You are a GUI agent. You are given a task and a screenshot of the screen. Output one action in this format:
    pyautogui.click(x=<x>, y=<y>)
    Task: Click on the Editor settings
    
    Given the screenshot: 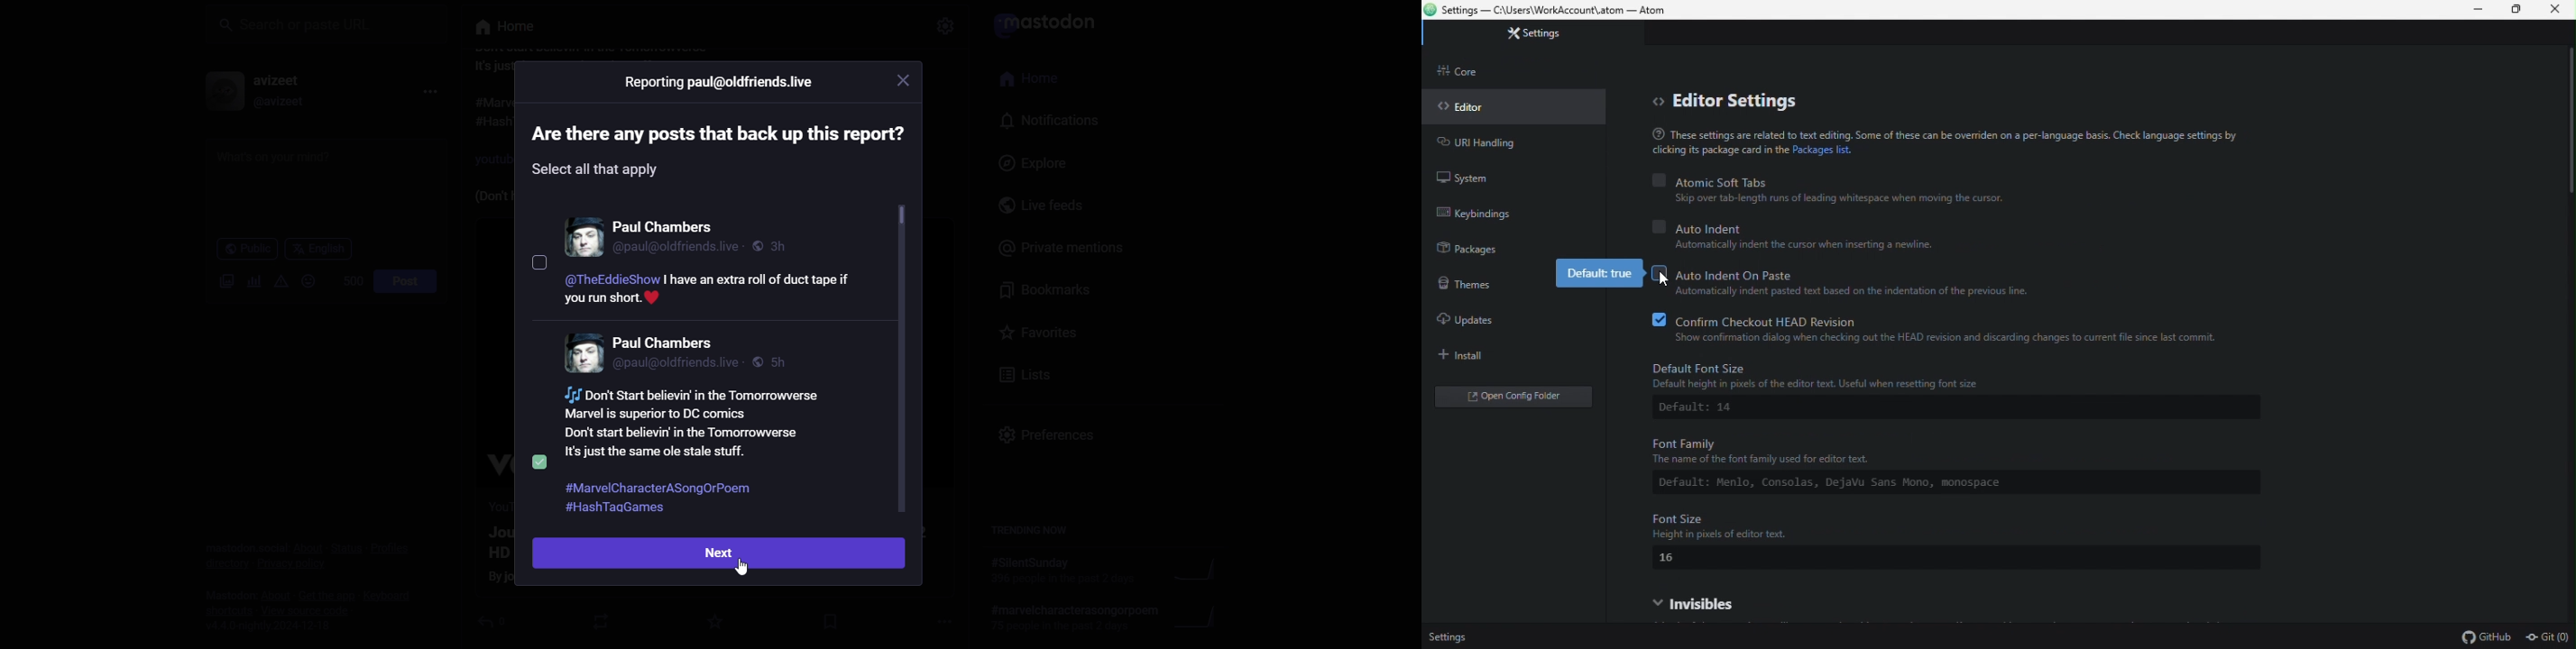 What is the action you would take?
    pyautogui.click(x=1722, y=102)
    